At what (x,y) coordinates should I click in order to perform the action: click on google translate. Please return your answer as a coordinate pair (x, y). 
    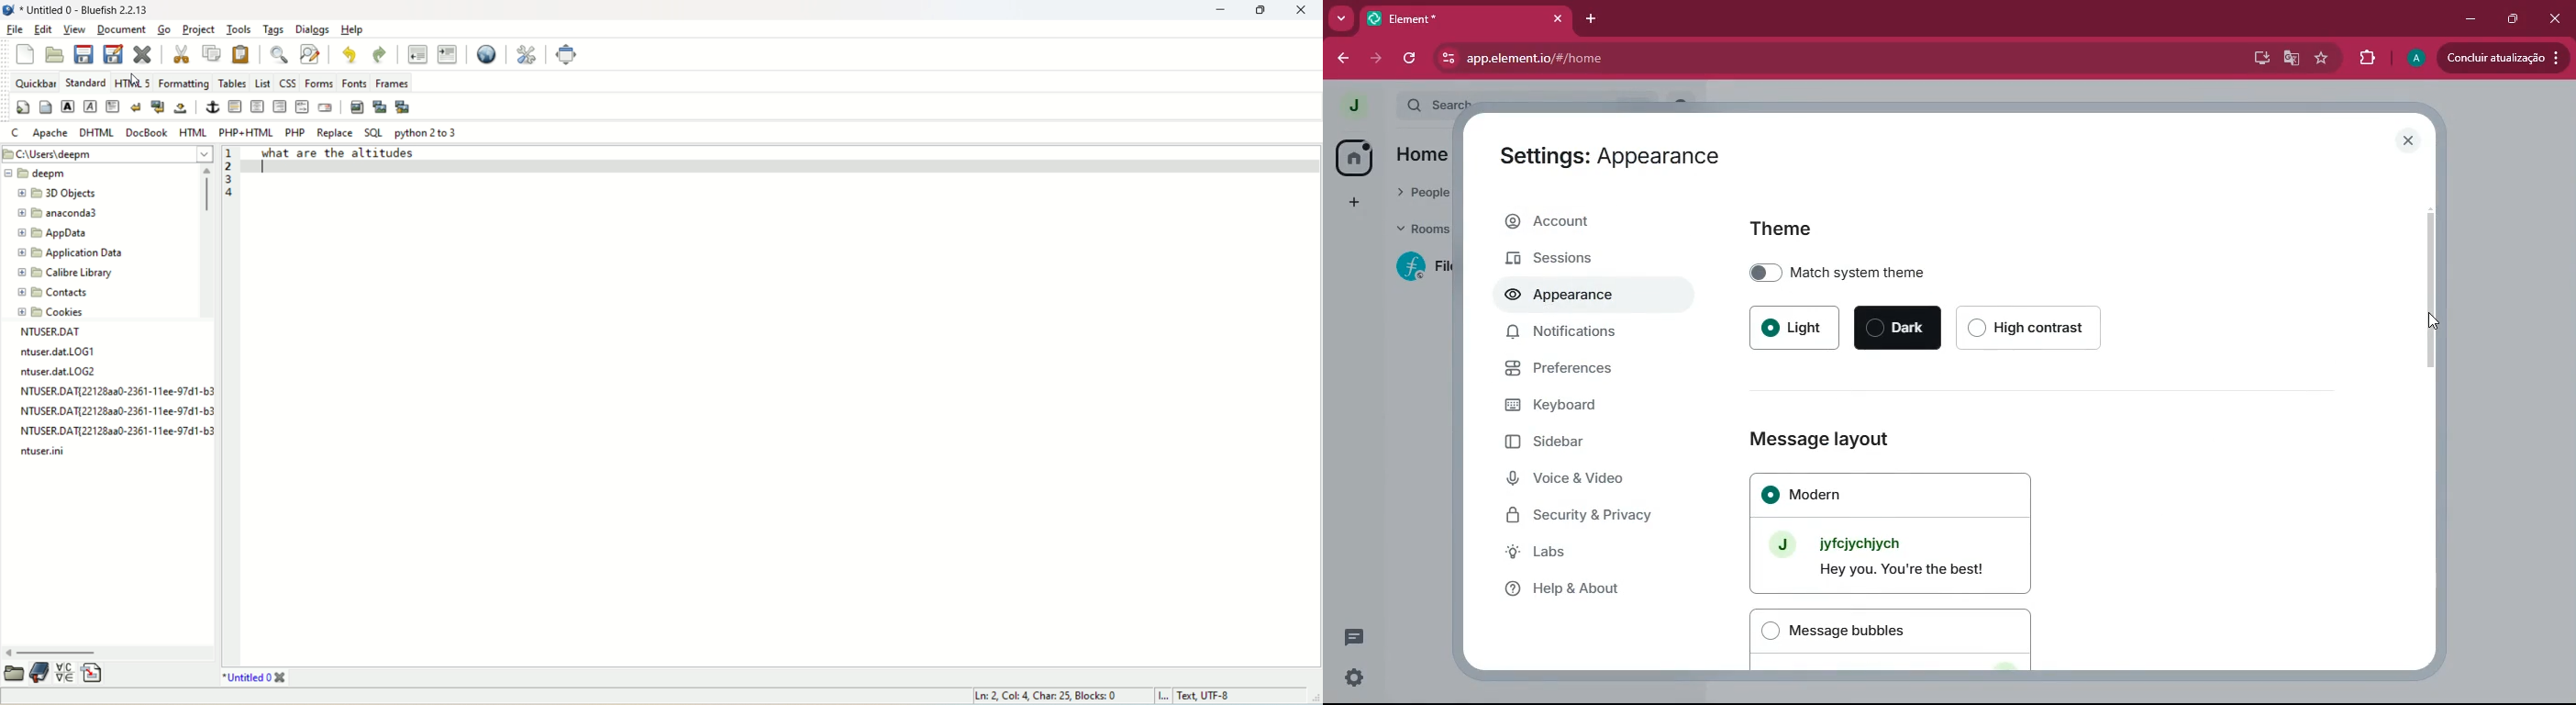
    Looking at the image, I should click on (2293, 60).